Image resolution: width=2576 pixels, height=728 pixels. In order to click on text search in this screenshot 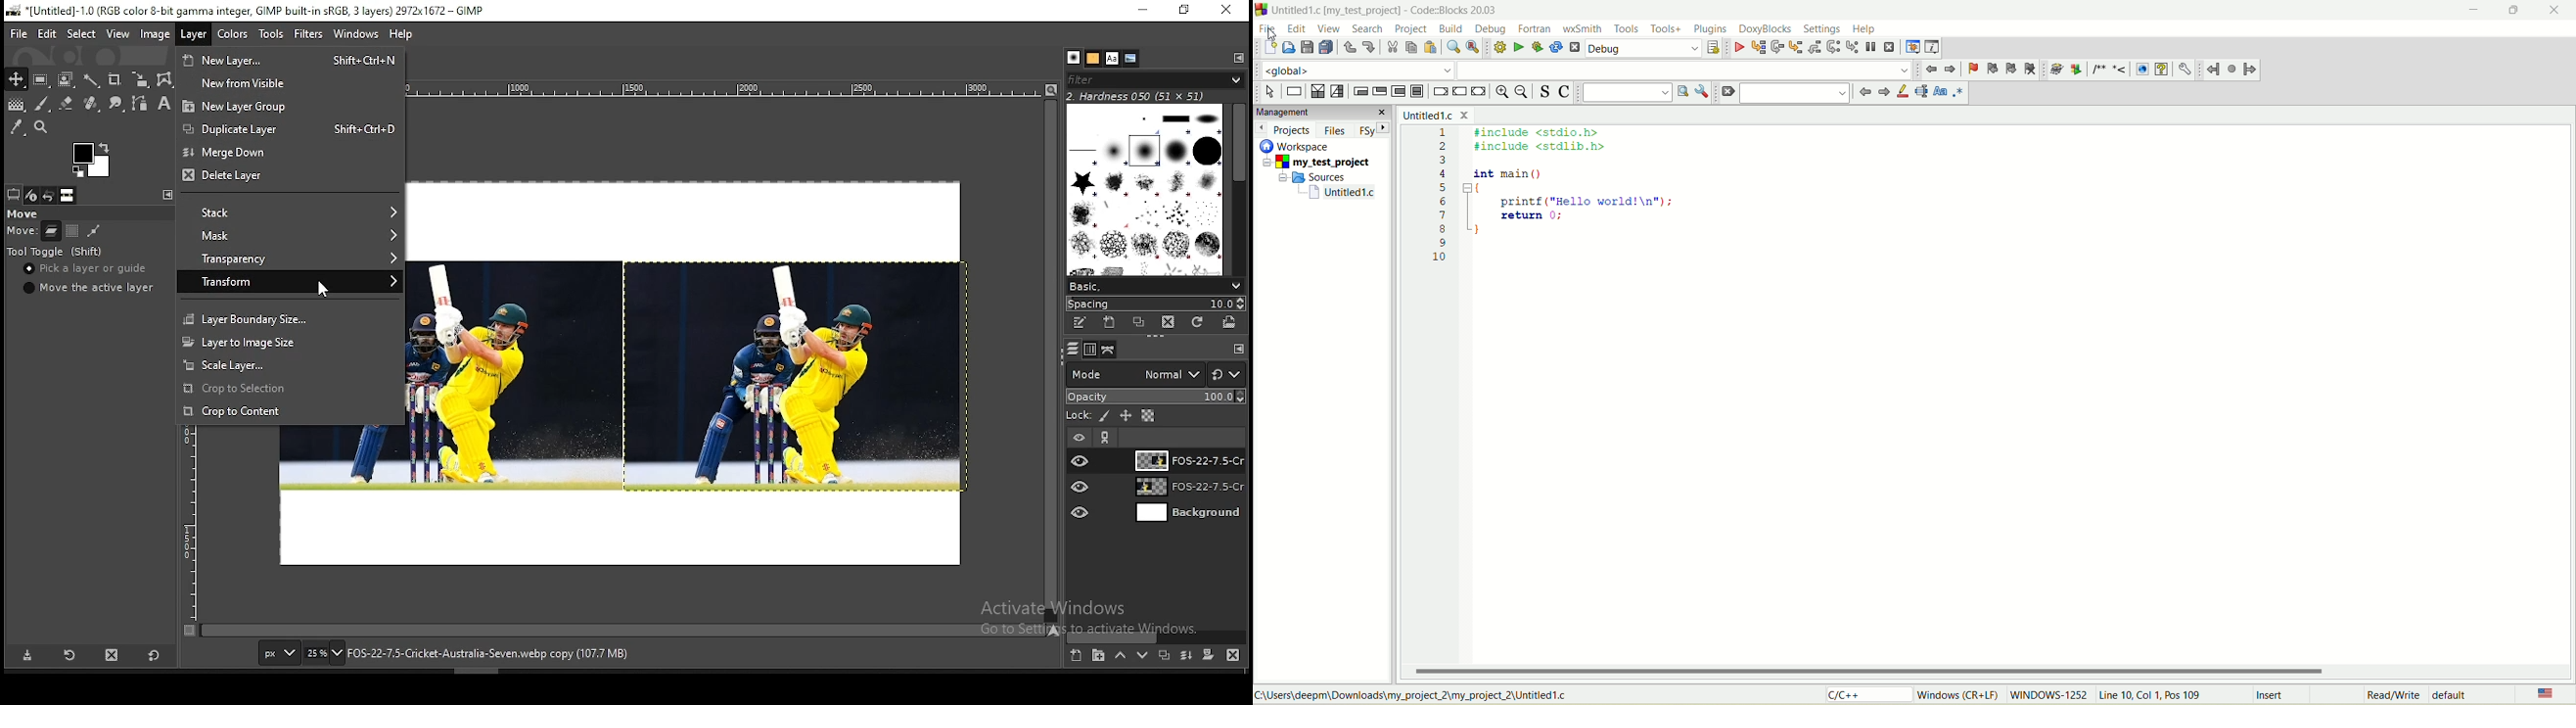, I will do `click(1626, 92)`.